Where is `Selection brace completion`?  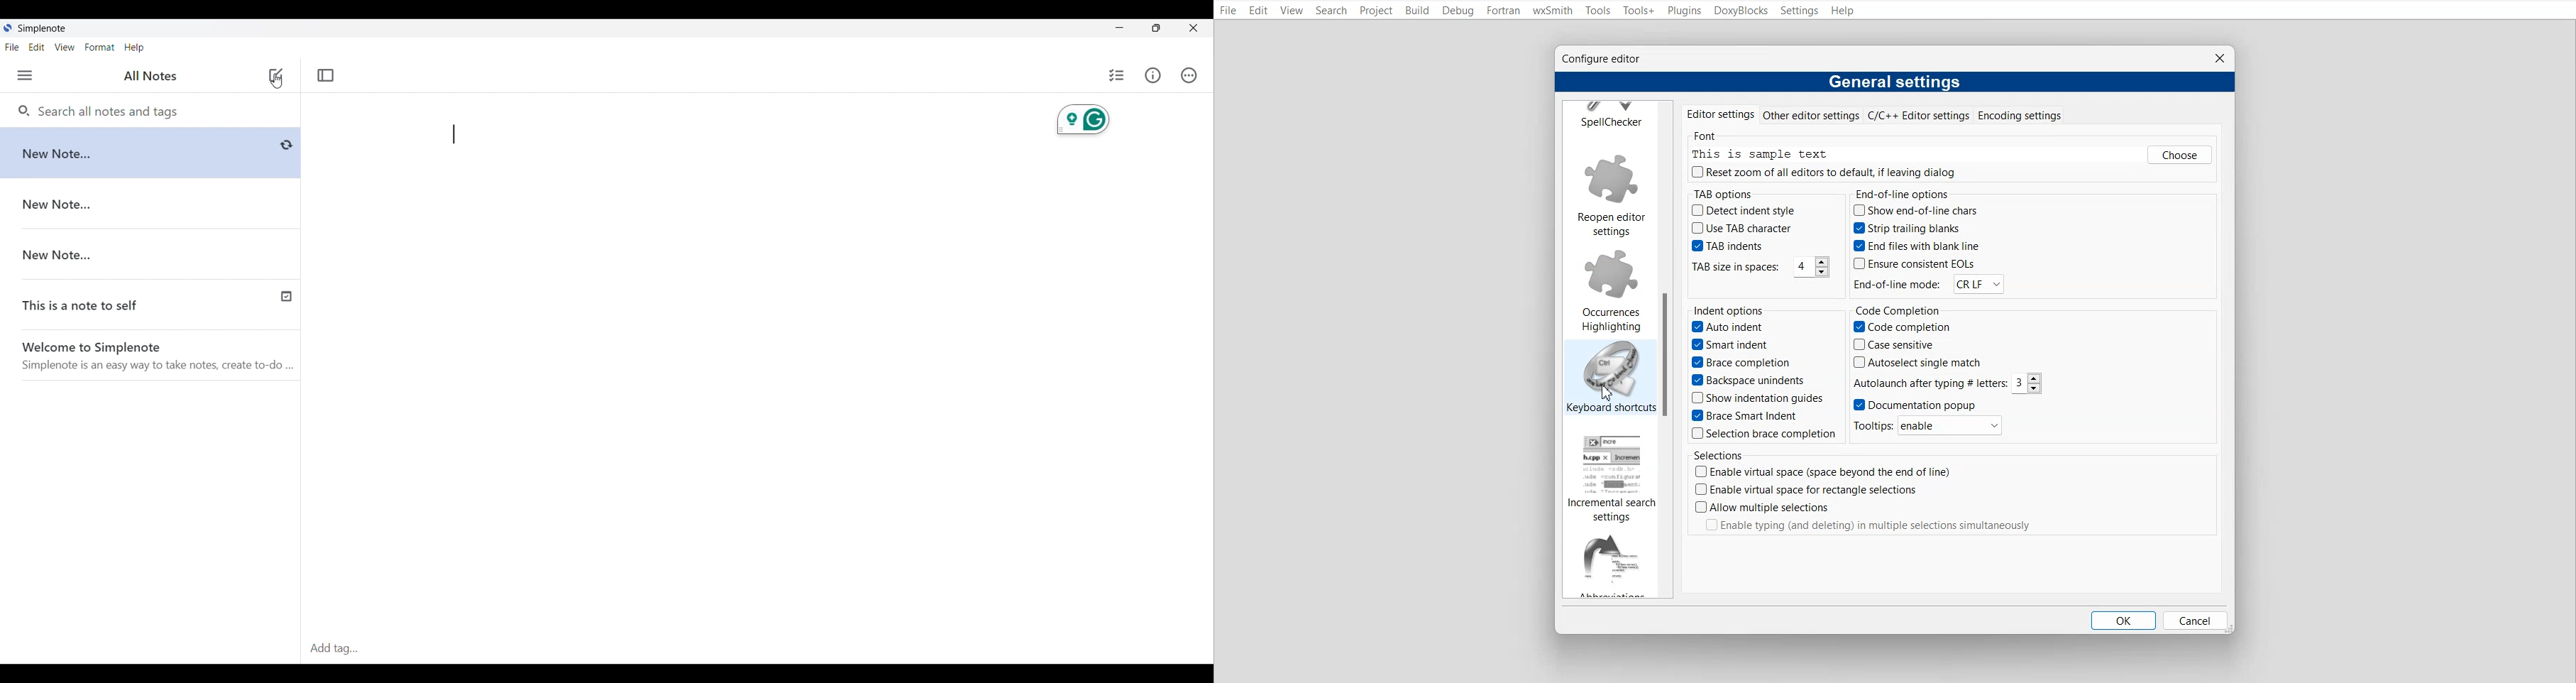
Selection brace completion is located at coordinates (1761, 434).